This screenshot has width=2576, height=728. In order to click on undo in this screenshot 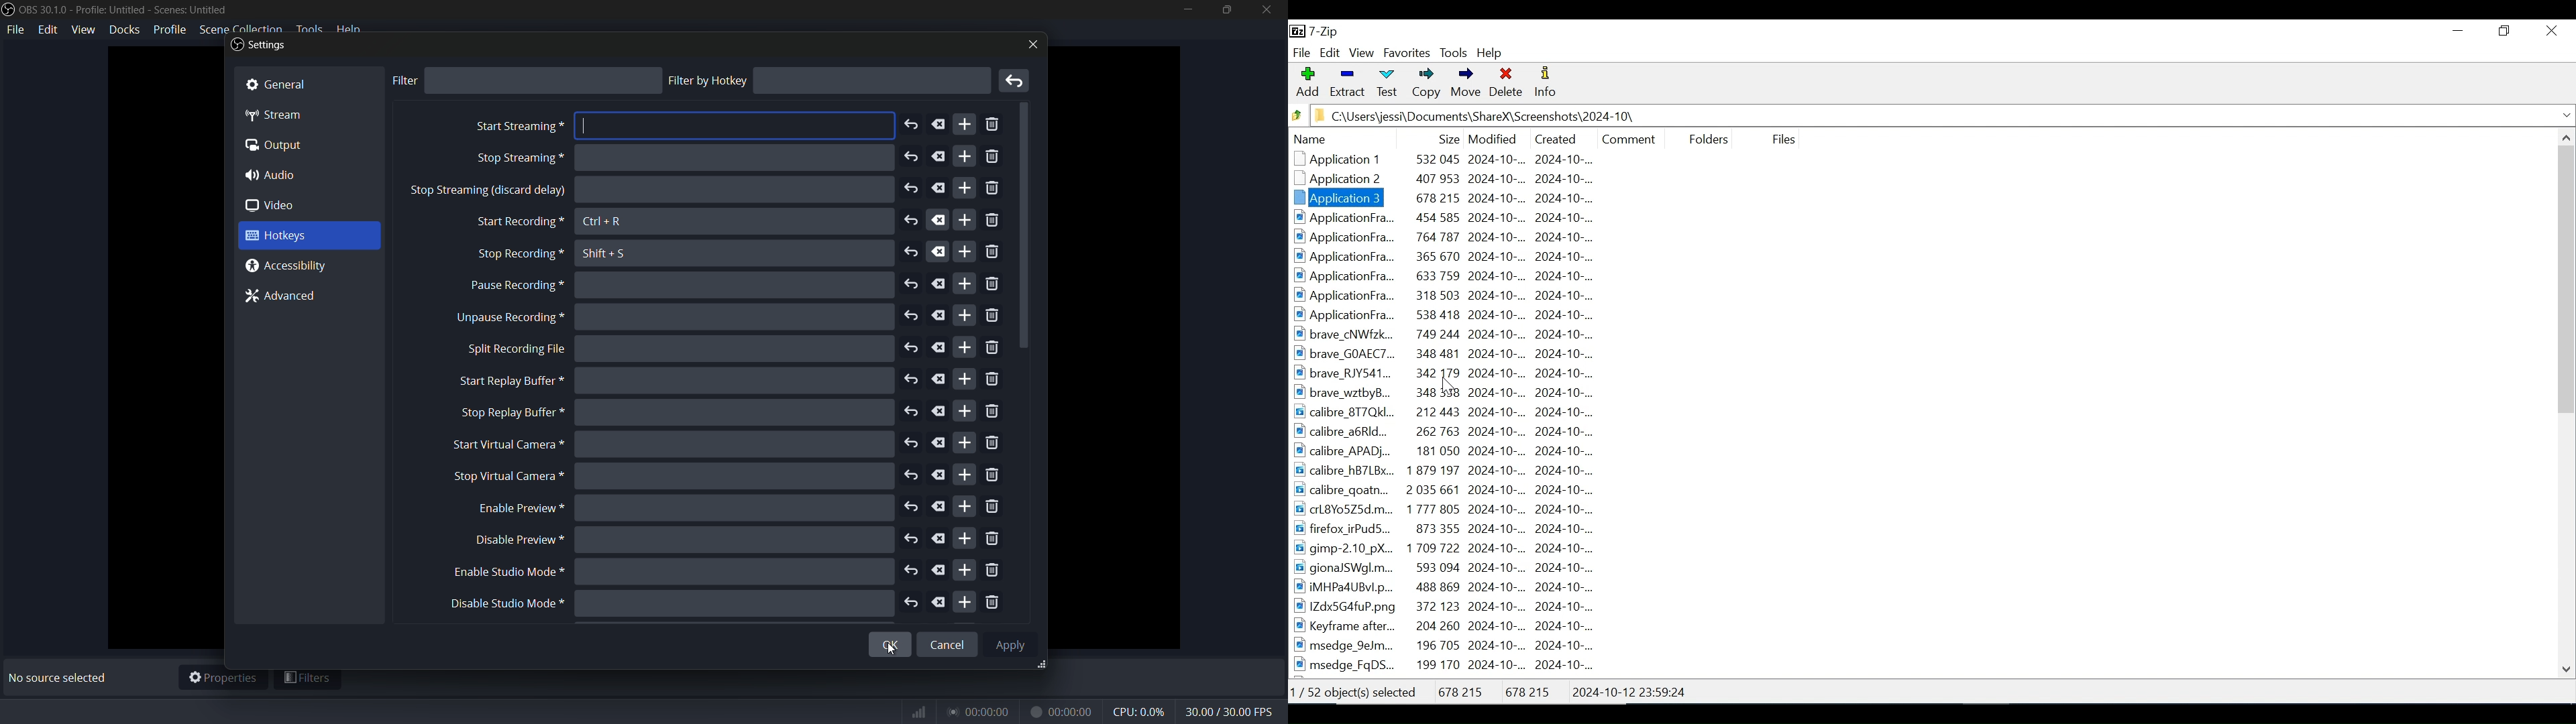, I will do `click(911, 537)`.